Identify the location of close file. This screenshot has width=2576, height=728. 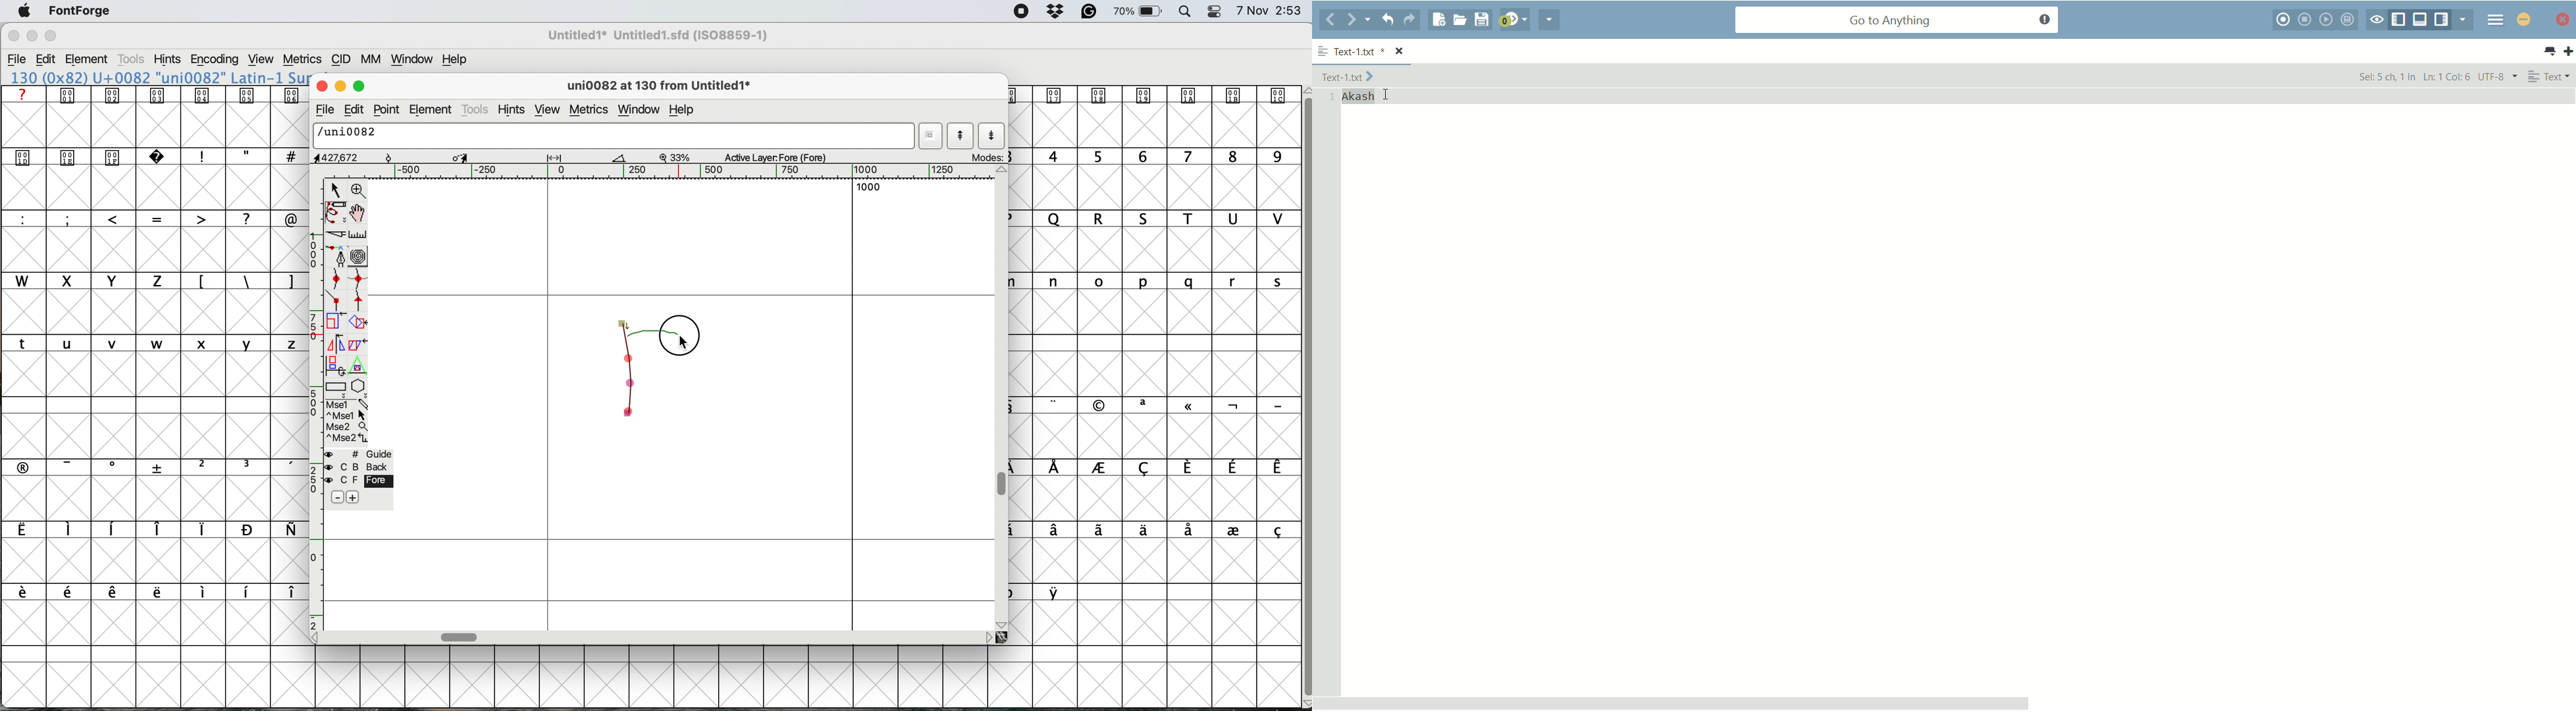
(1400, 52).